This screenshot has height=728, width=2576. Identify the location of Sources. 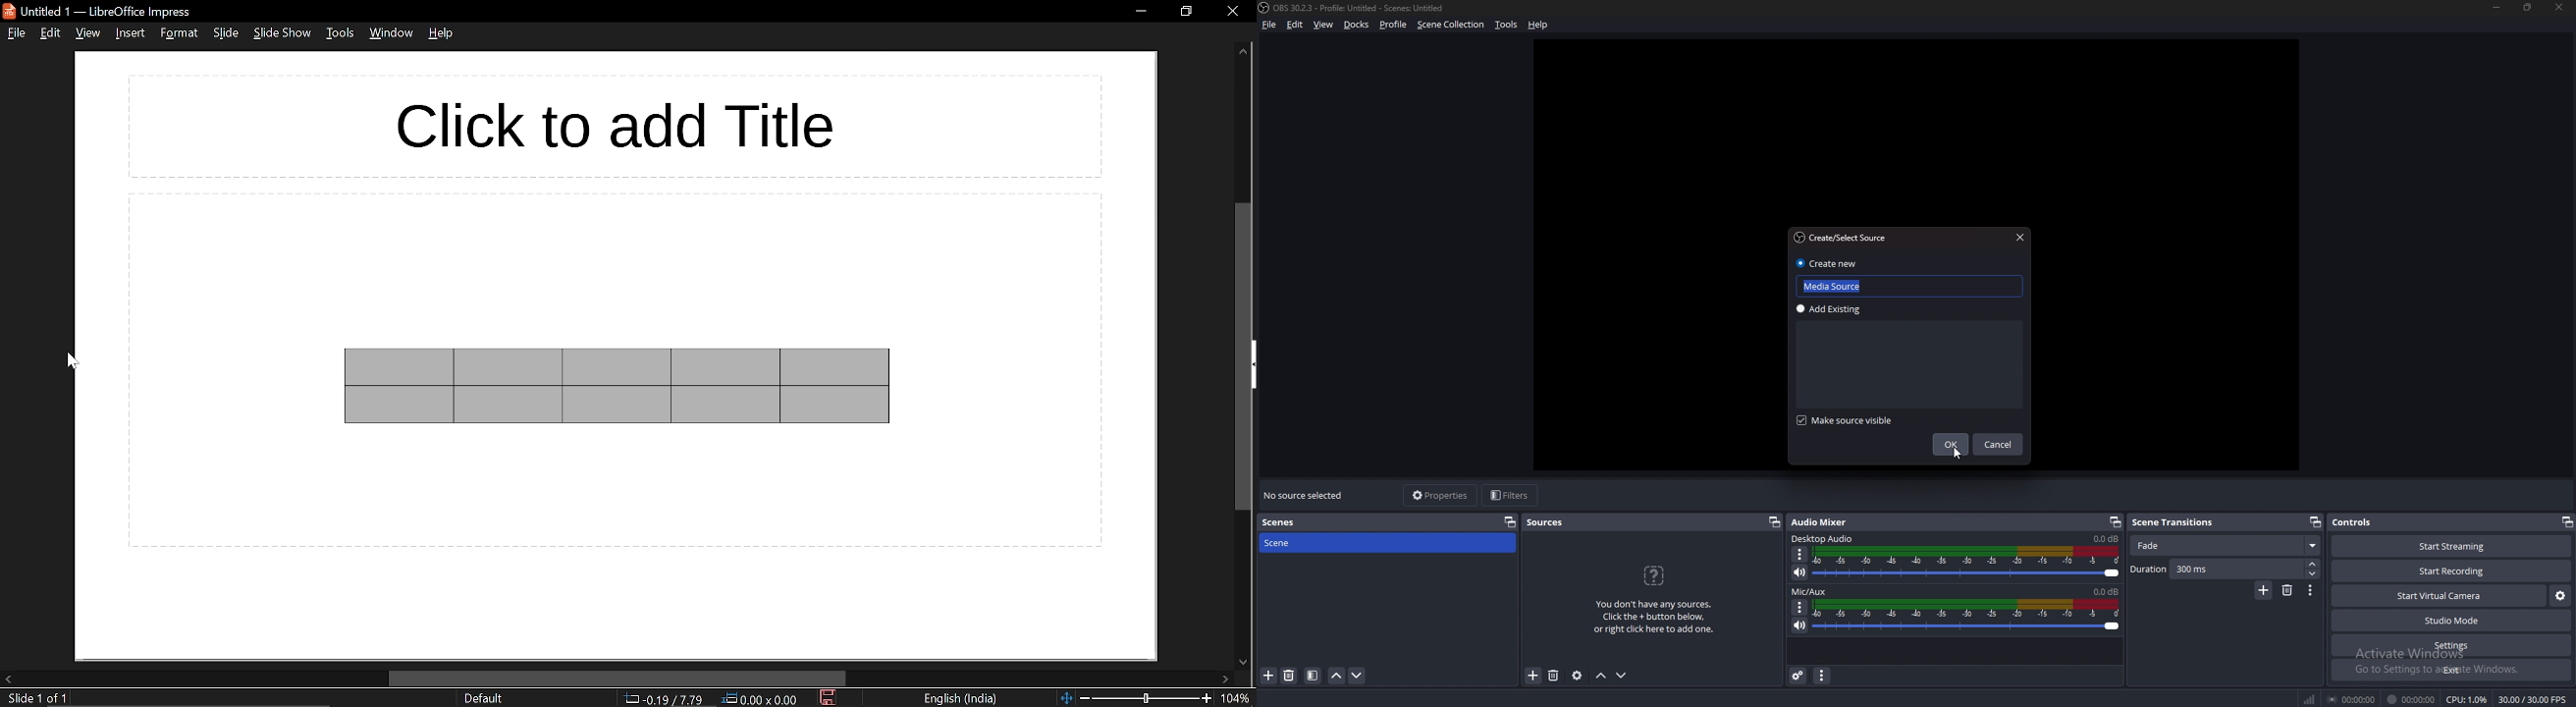
(1545, 522).